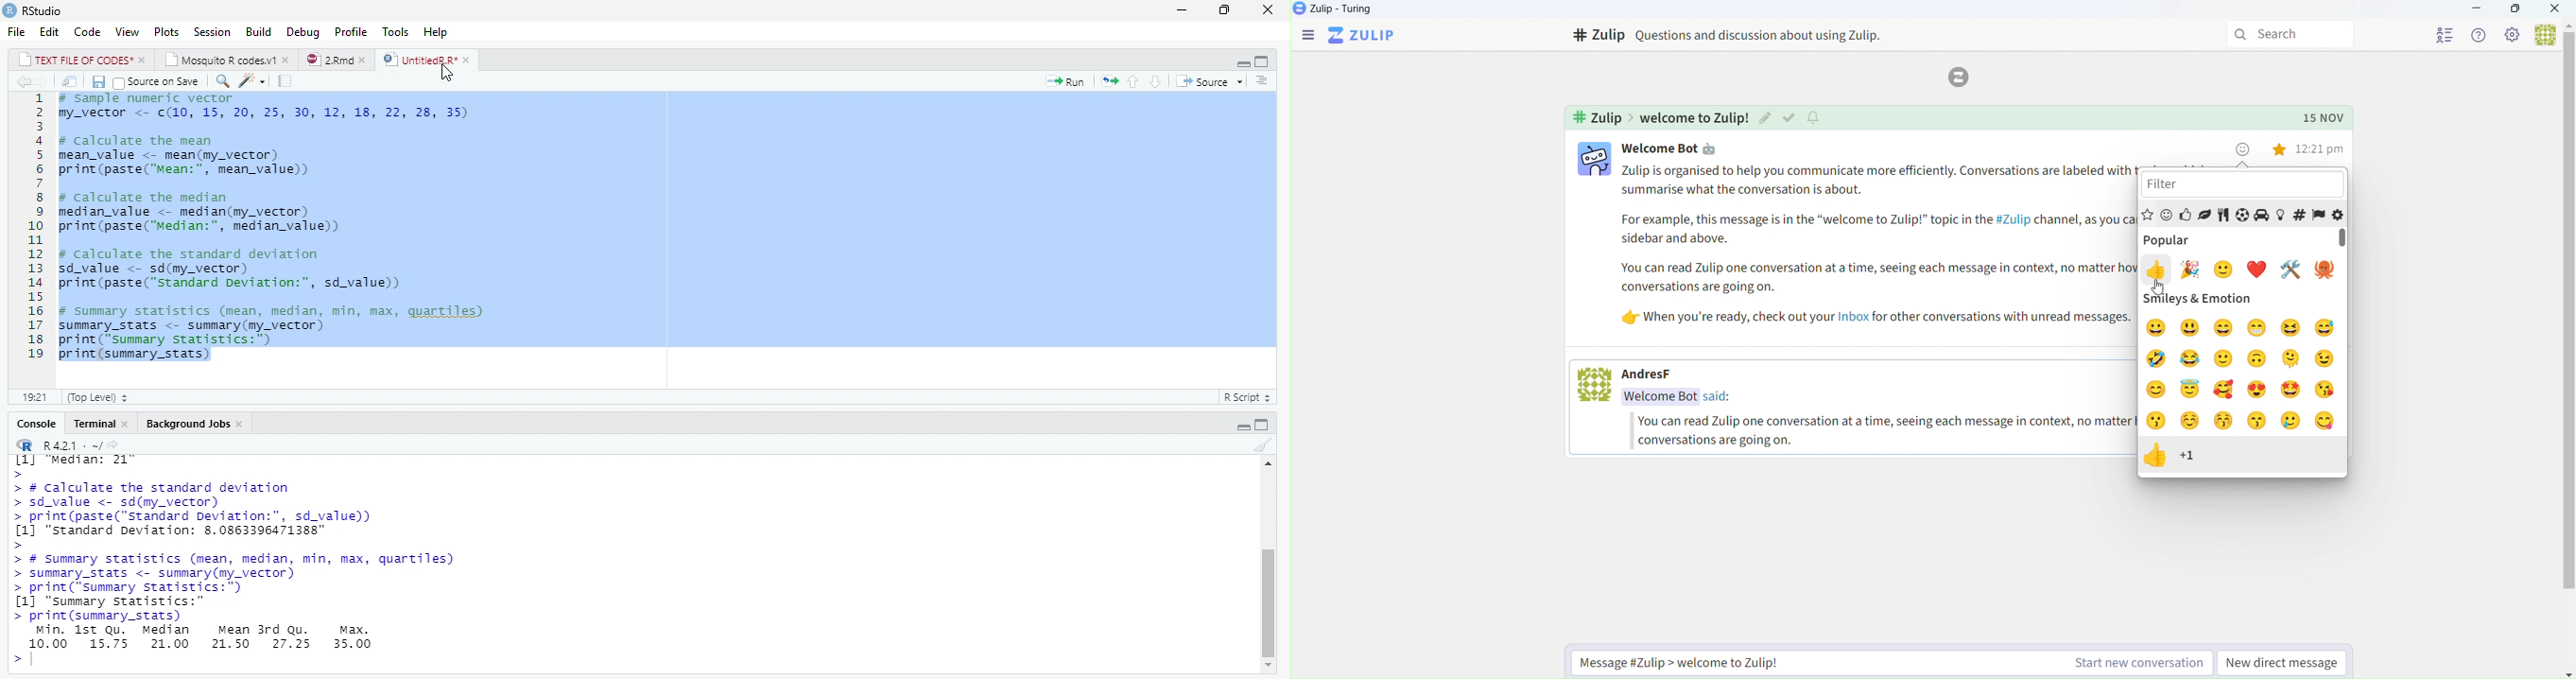 The image size is (2576, 700). I want to click on source on save, so click(159, 82).